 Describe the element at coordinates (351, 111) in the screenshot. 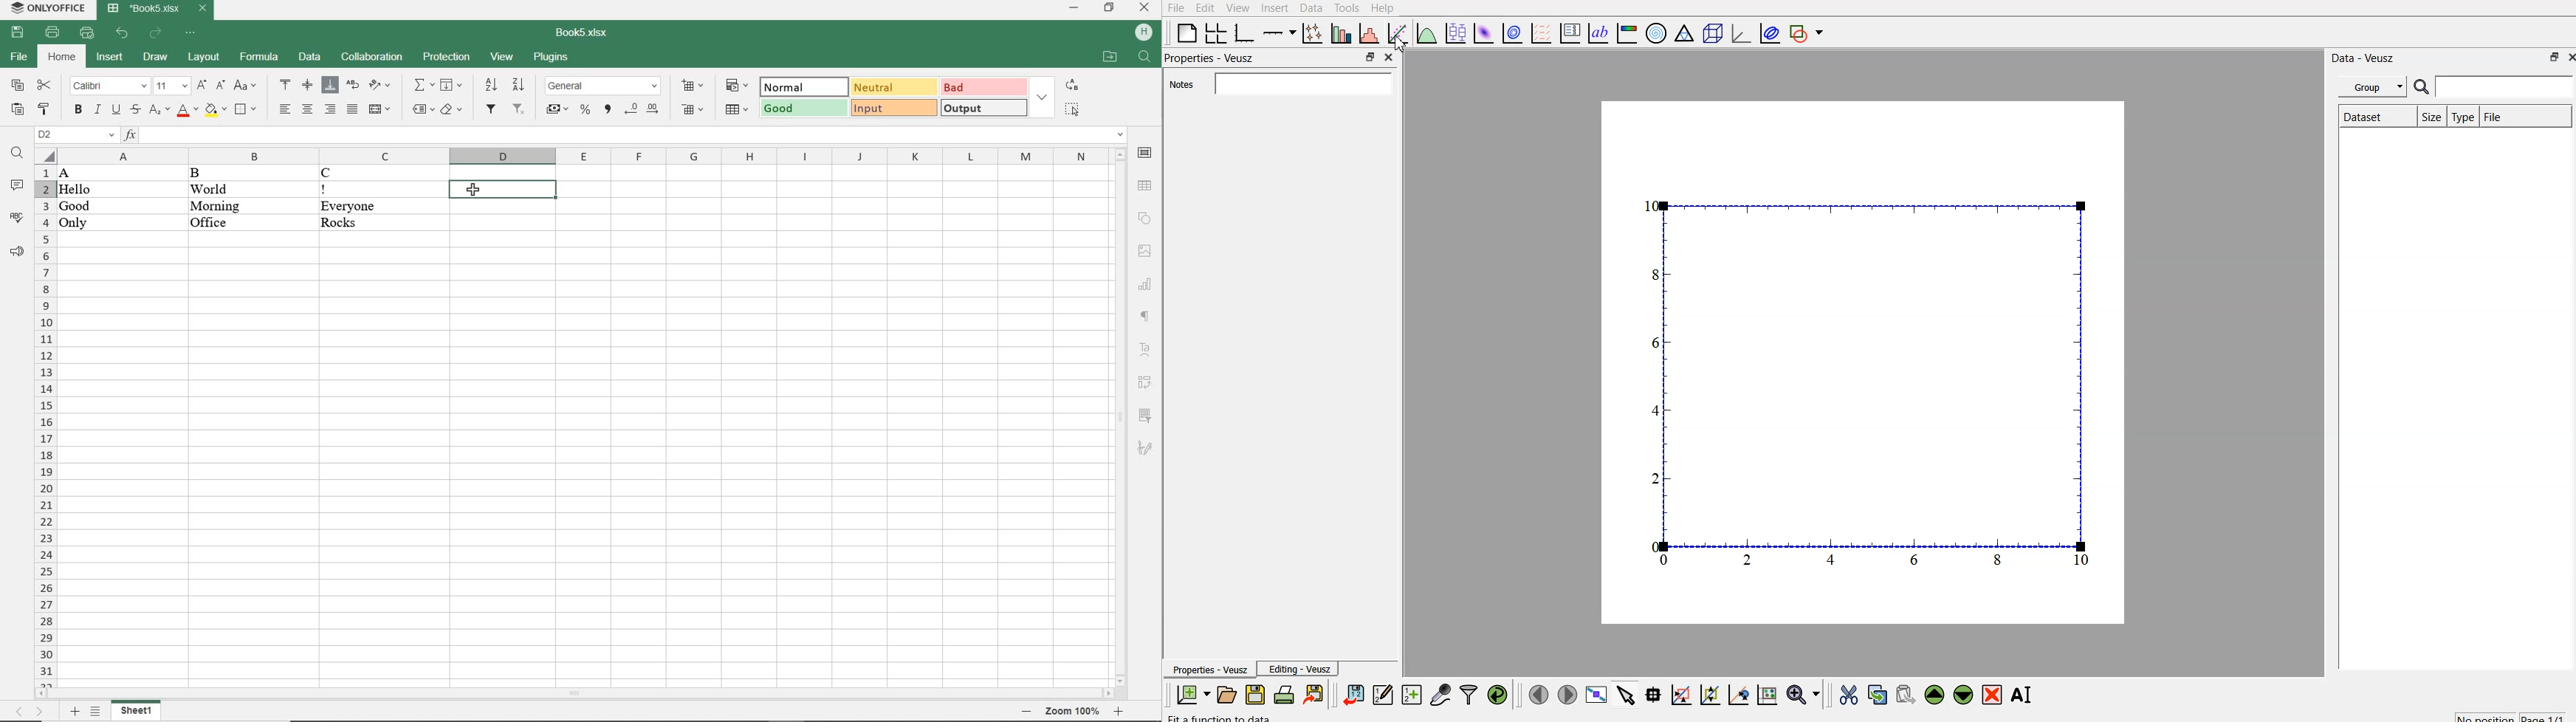

I see `JUSTIFIED` at that location.